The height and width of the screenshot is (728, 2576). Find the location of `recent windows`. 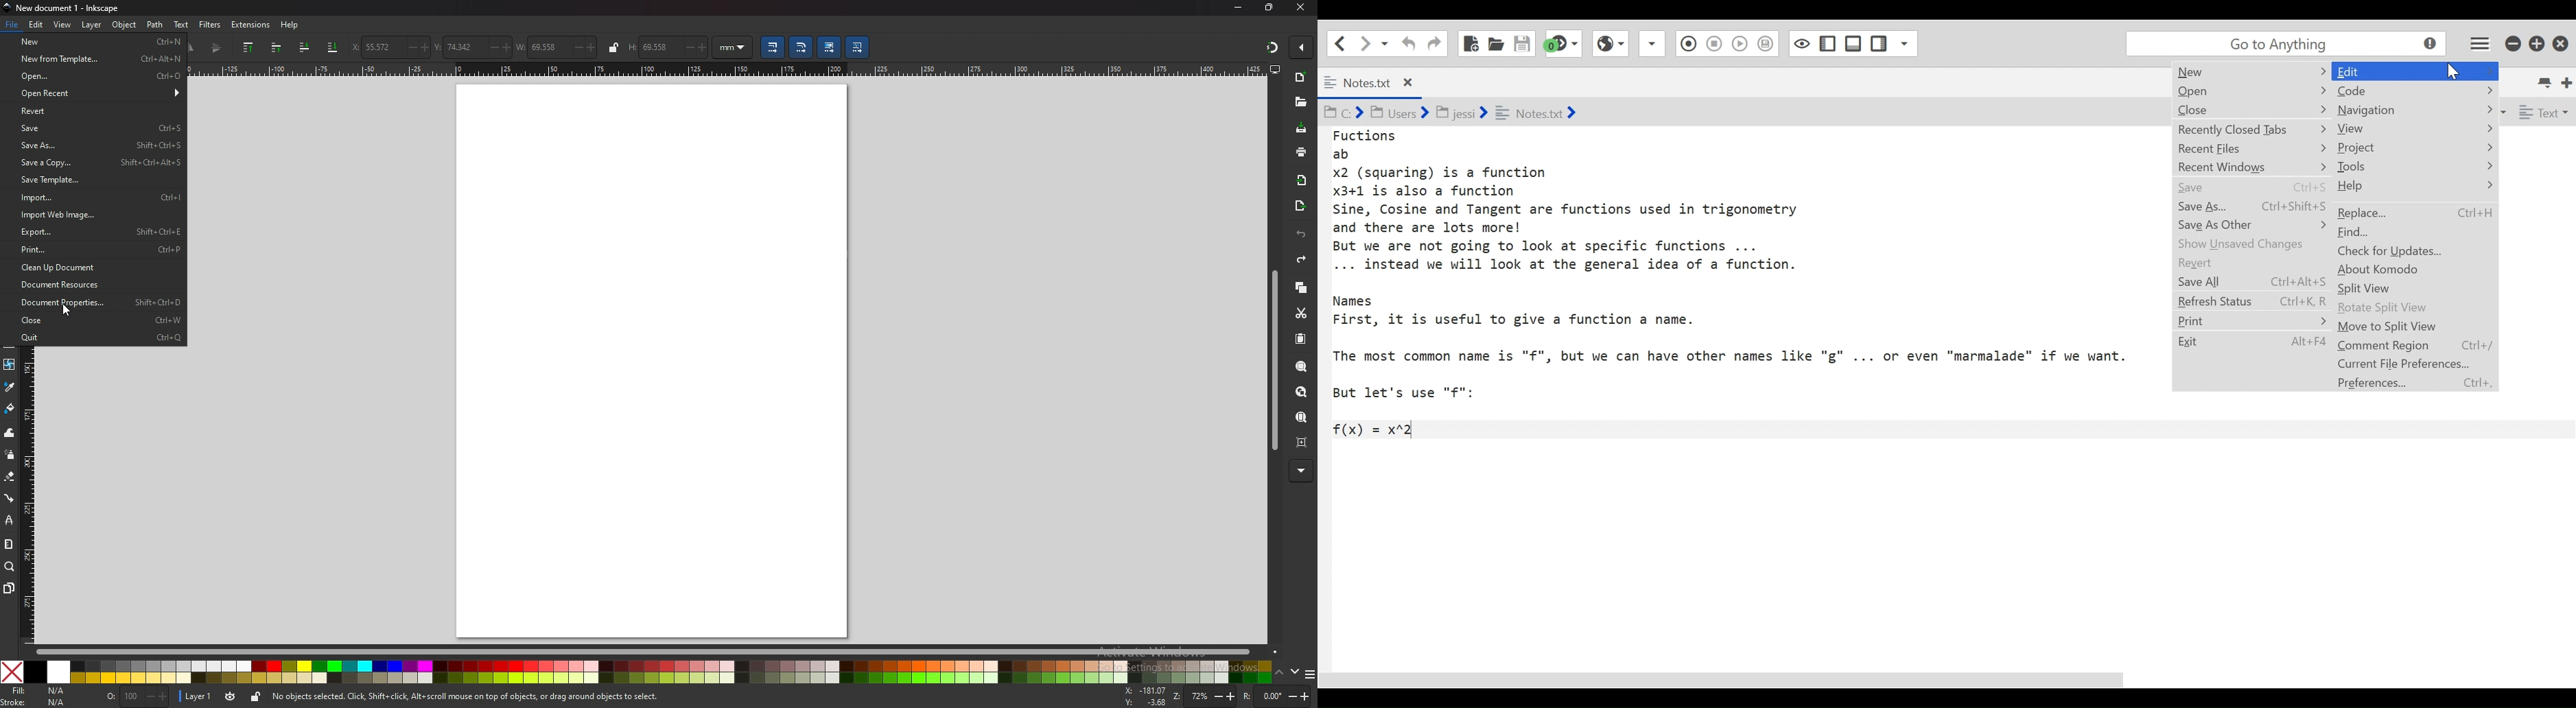

recent windows is located at coordinates (2215, 165).